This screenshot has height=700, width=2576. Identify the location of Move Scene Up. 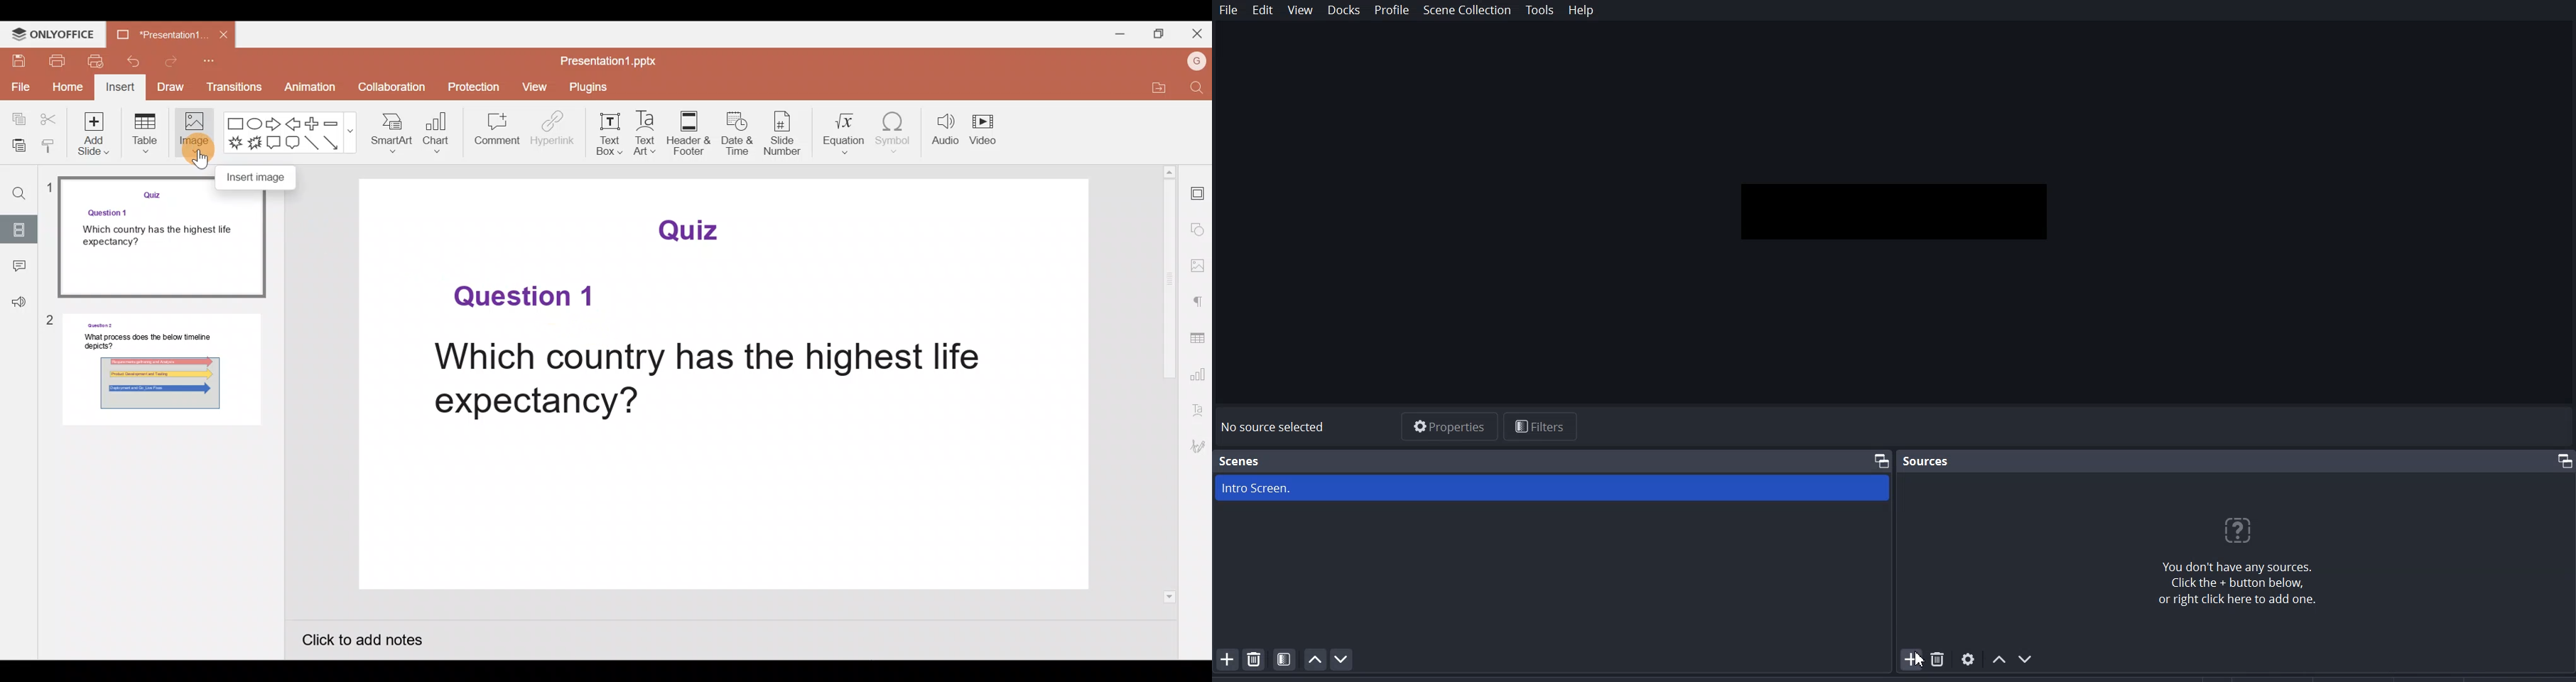
(1315, 659).